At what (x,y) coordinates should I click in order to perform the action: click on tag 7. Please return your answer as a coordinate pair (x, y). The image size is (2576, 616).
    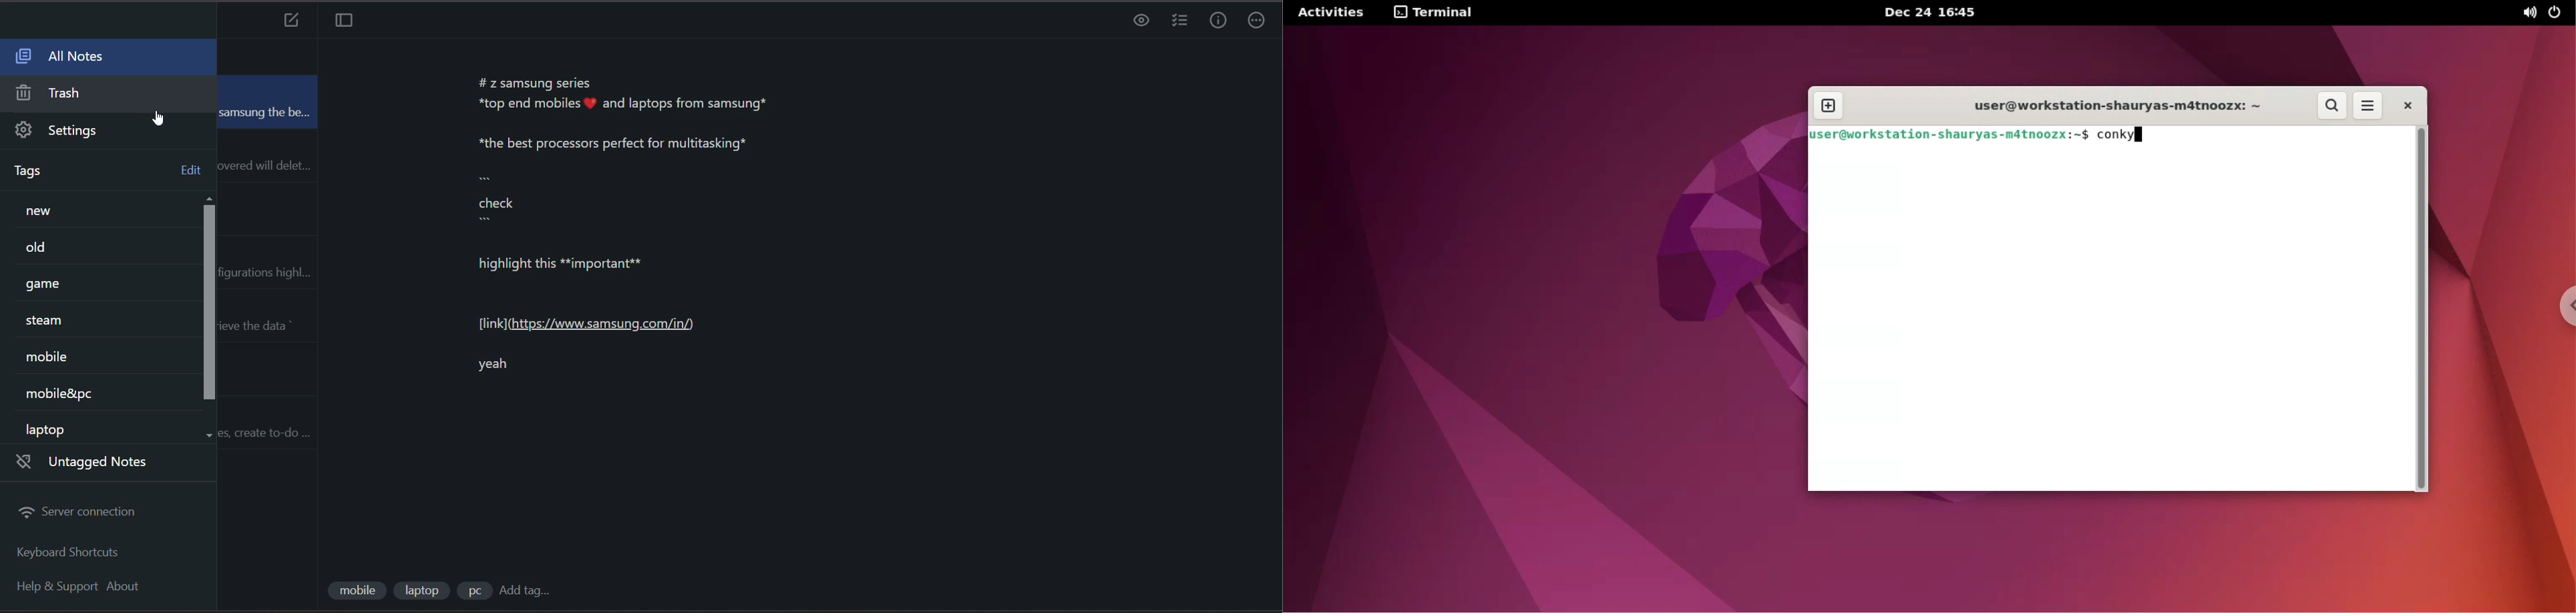
    Looking at the image, I should click on (59, 430).